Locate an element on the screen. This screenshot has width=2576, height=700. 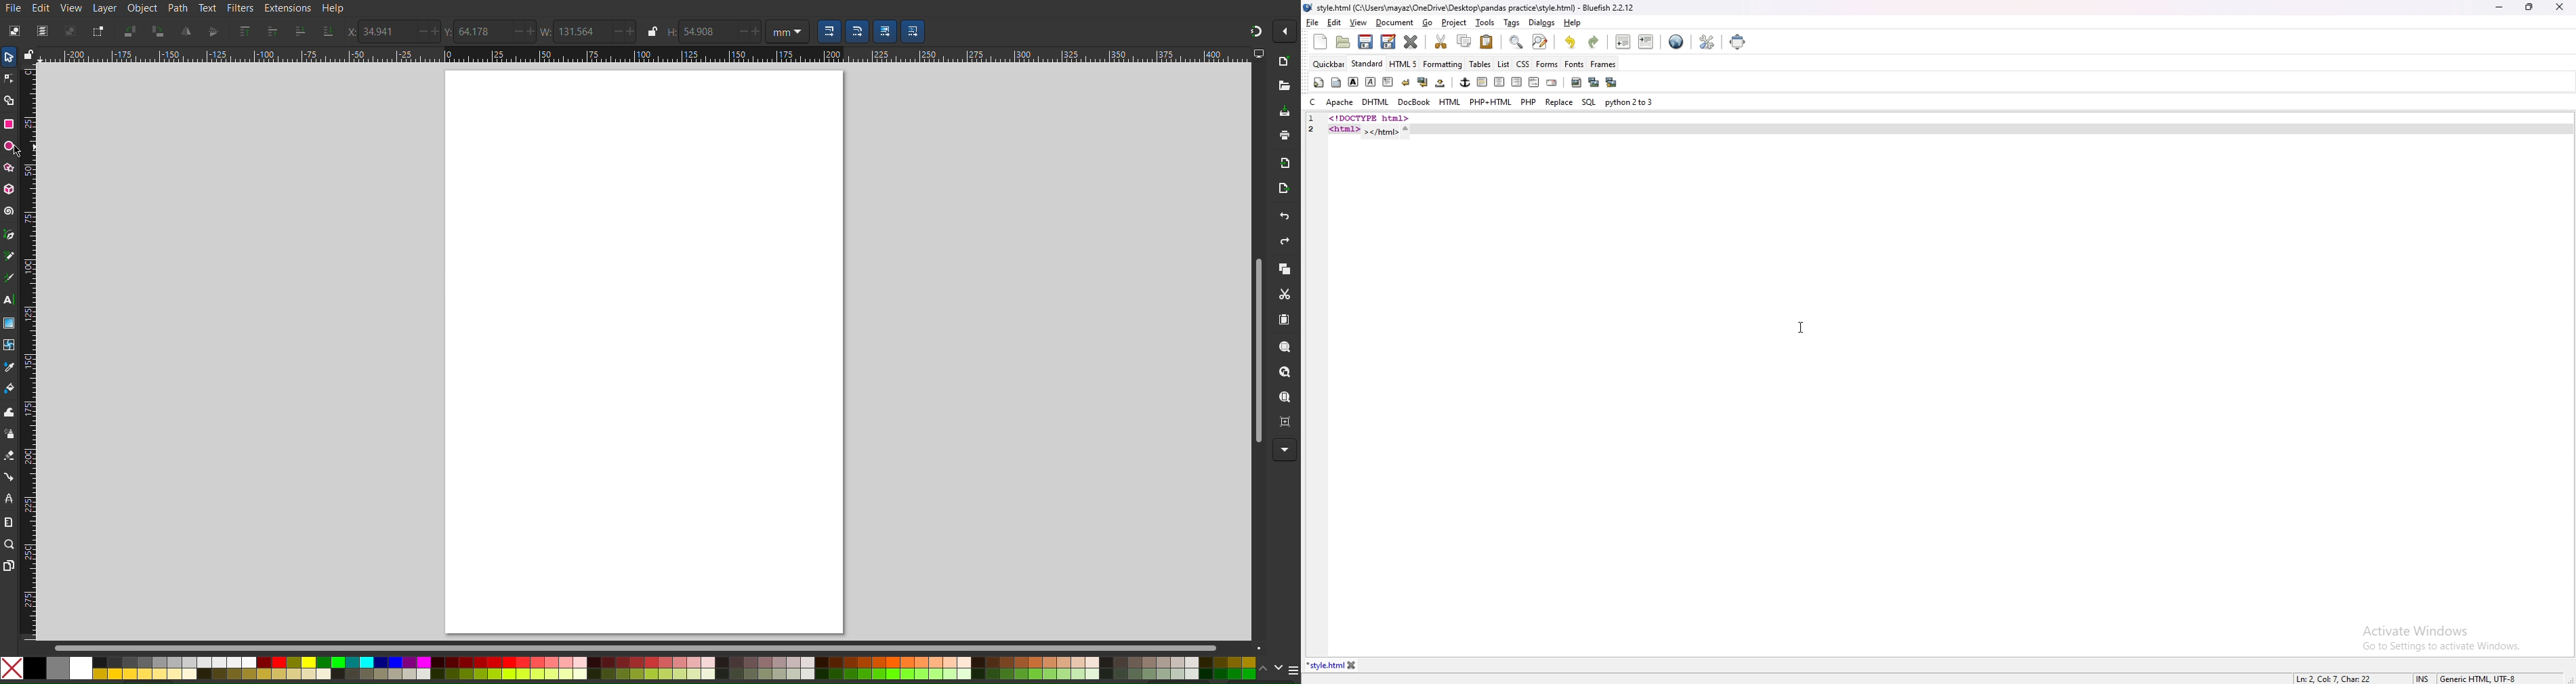
Extensions is located at coordinates (287, 8).